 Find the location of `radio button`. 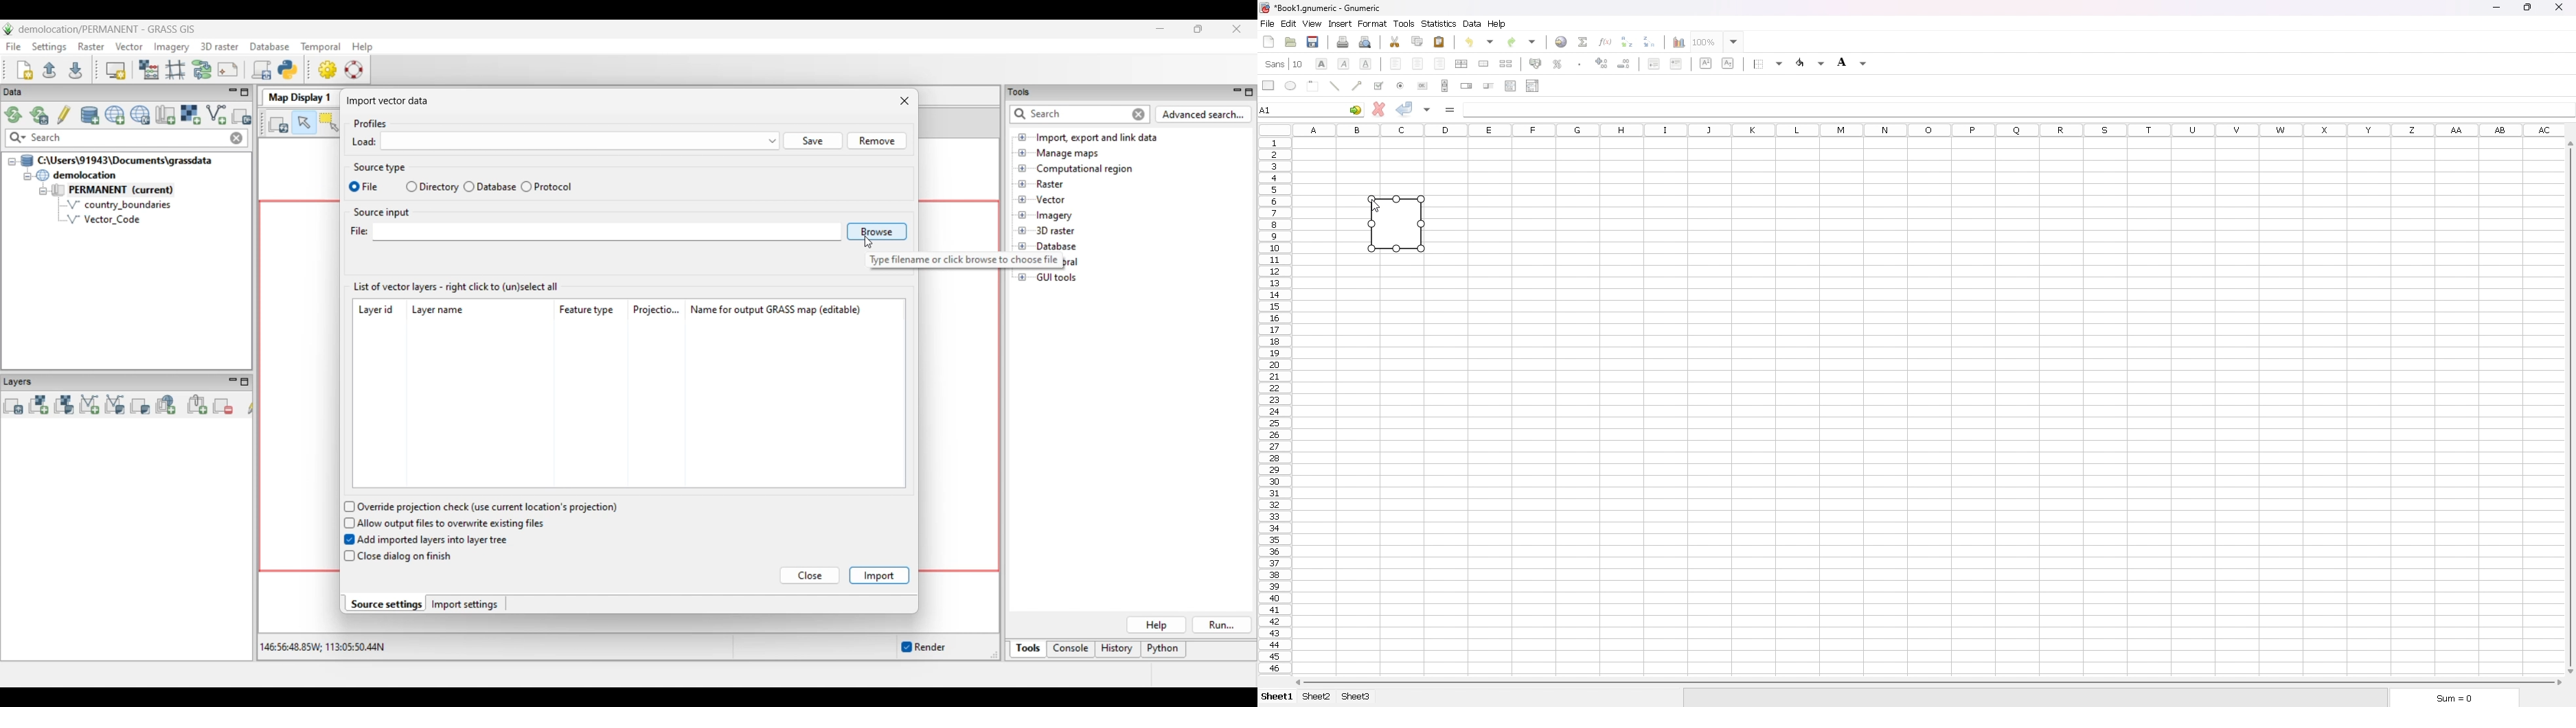

radio button is located at coordinates (1400, 86).